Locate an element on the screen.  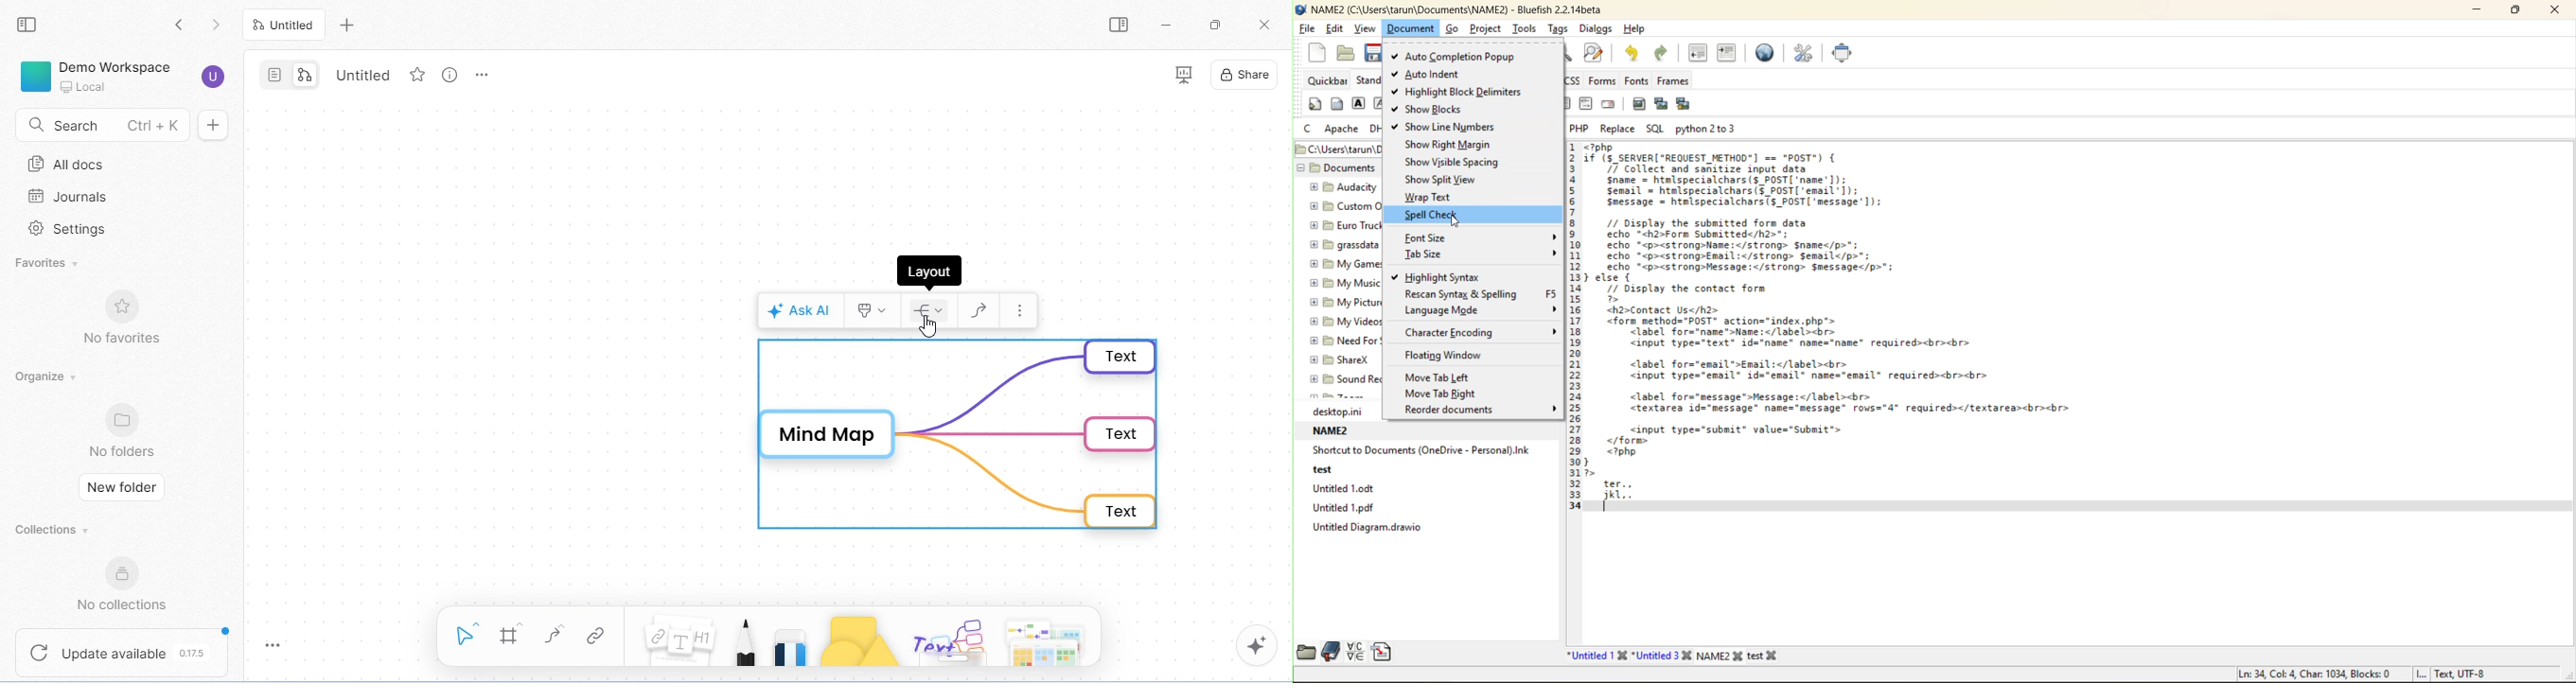
insert image is located at coordinates (1638, 104).